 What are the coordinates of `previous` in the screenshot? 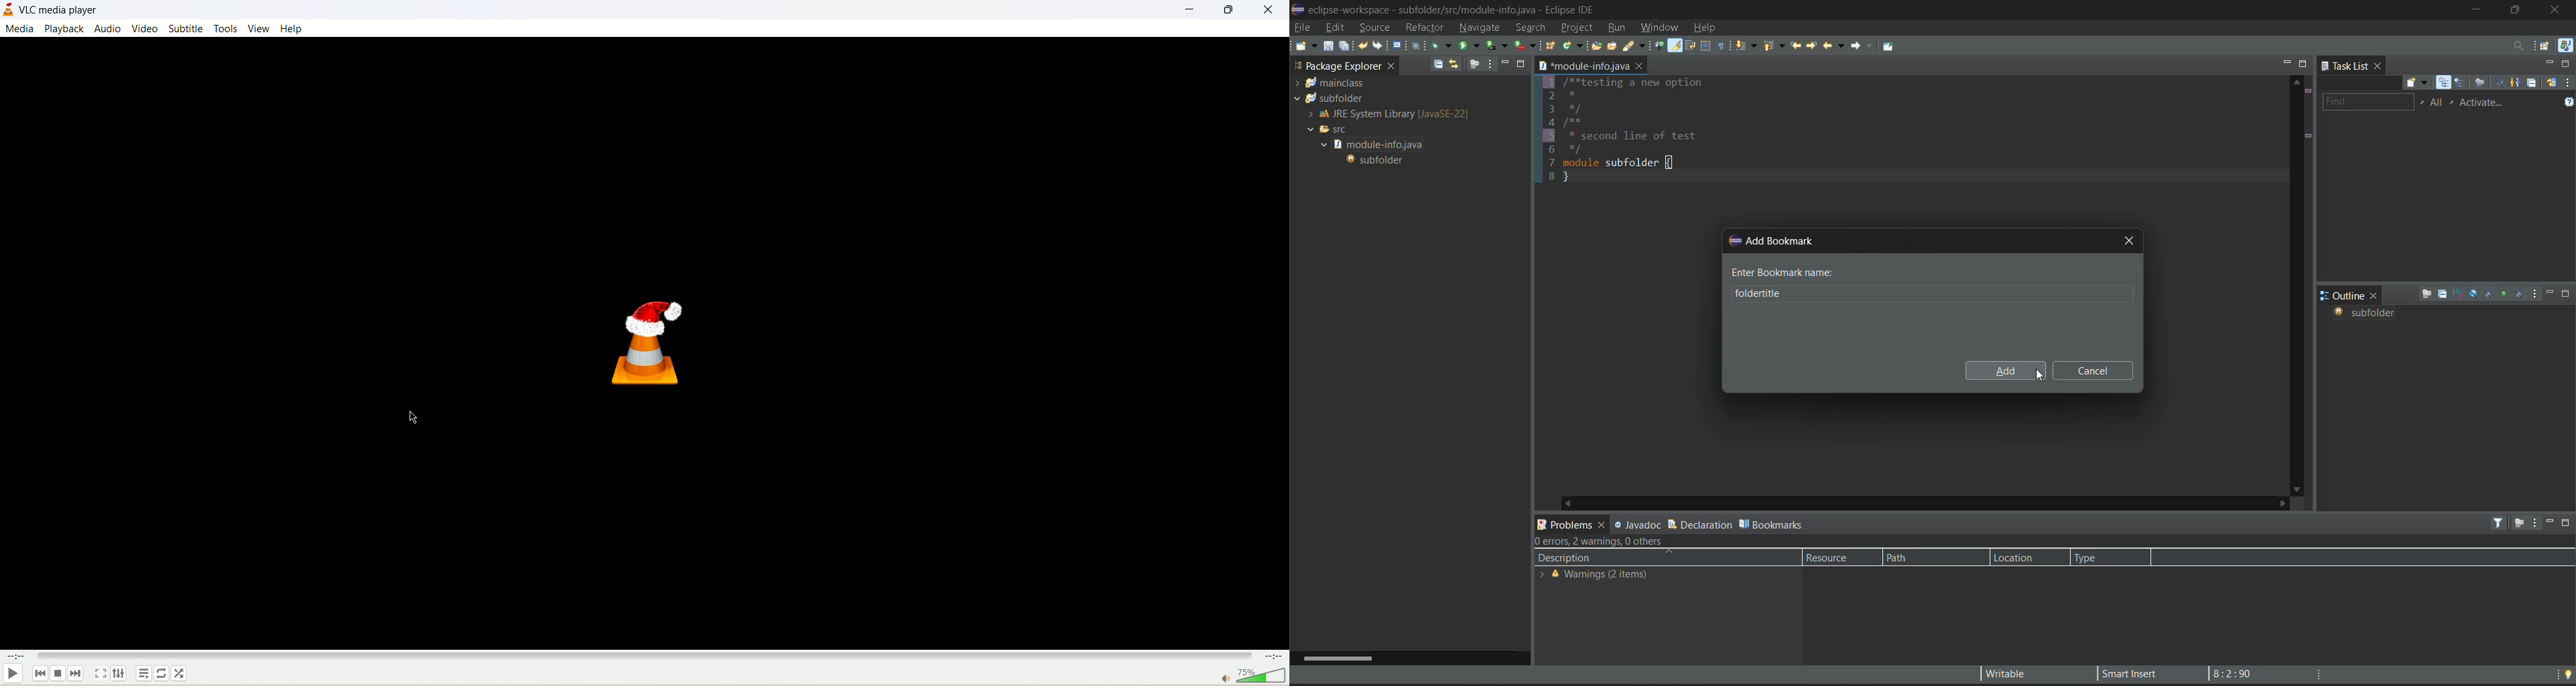 It's located at (40, 675).